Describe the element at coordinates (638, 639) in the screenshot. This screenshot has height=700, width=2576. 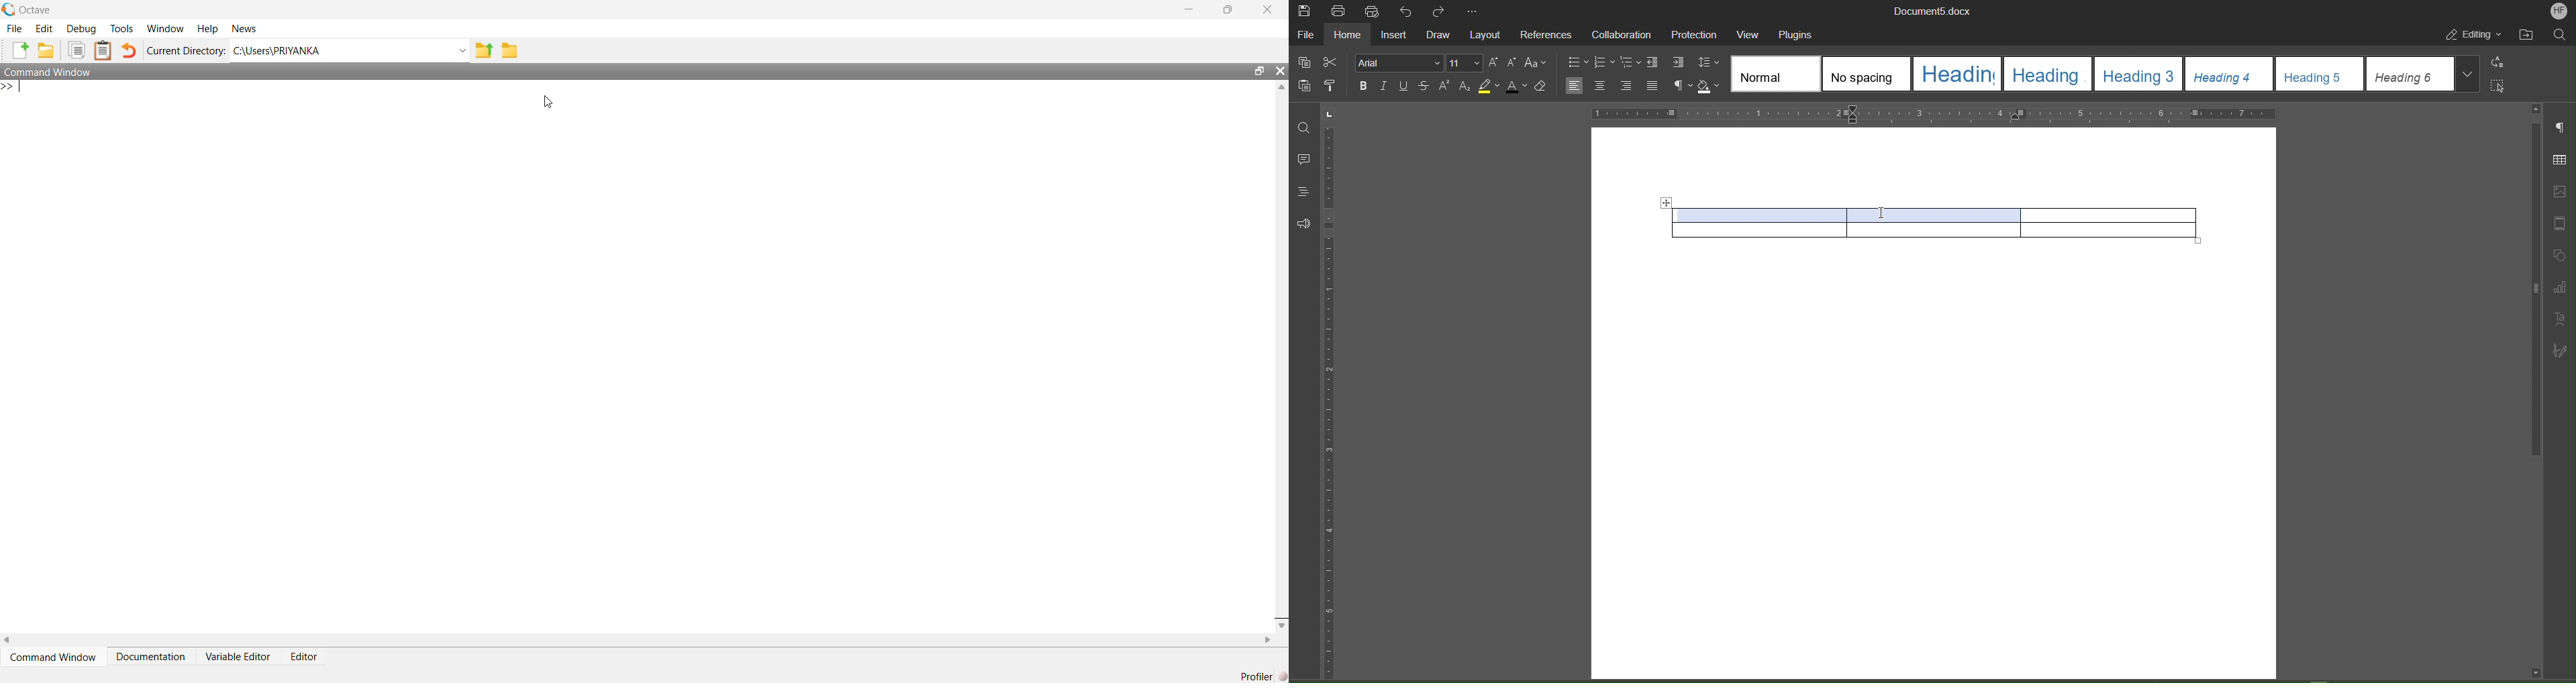
I see `horizontal scroll bar` at that location.